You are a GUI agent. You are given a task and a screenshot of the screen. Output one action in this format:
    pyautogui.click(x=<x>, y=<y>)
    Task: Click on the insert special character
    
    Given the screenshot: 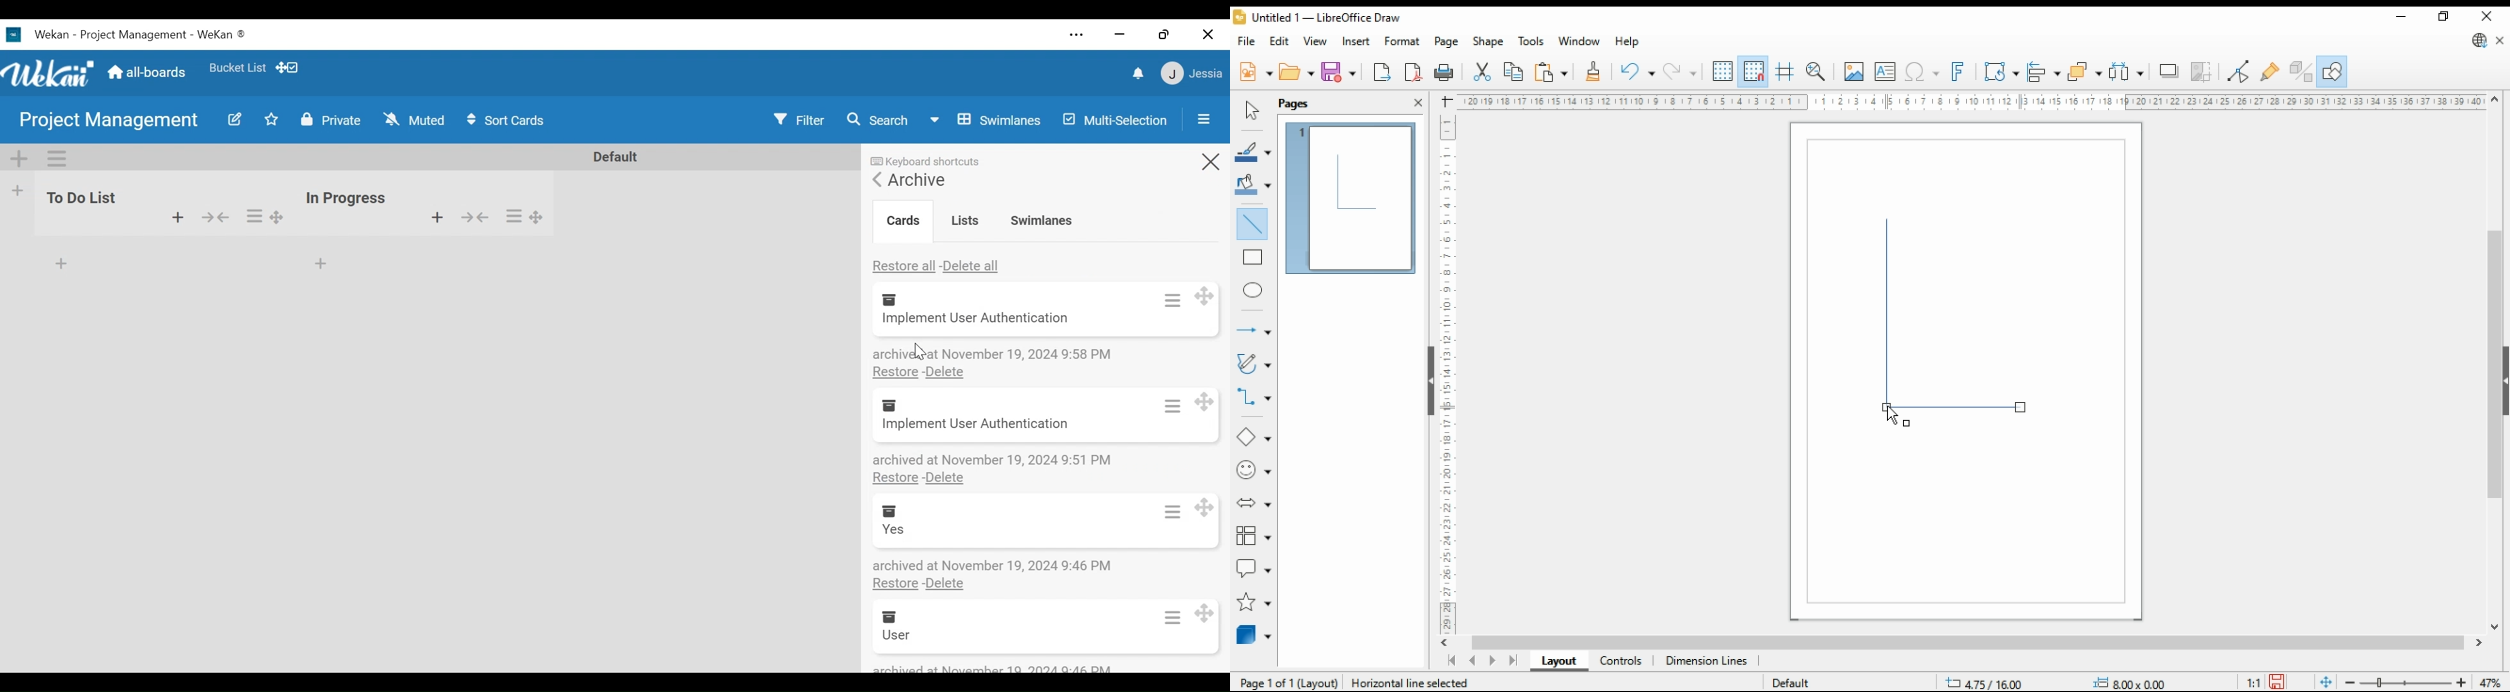 What is the action you would take?
    pyautogui.click(x=1920, y=72)
    